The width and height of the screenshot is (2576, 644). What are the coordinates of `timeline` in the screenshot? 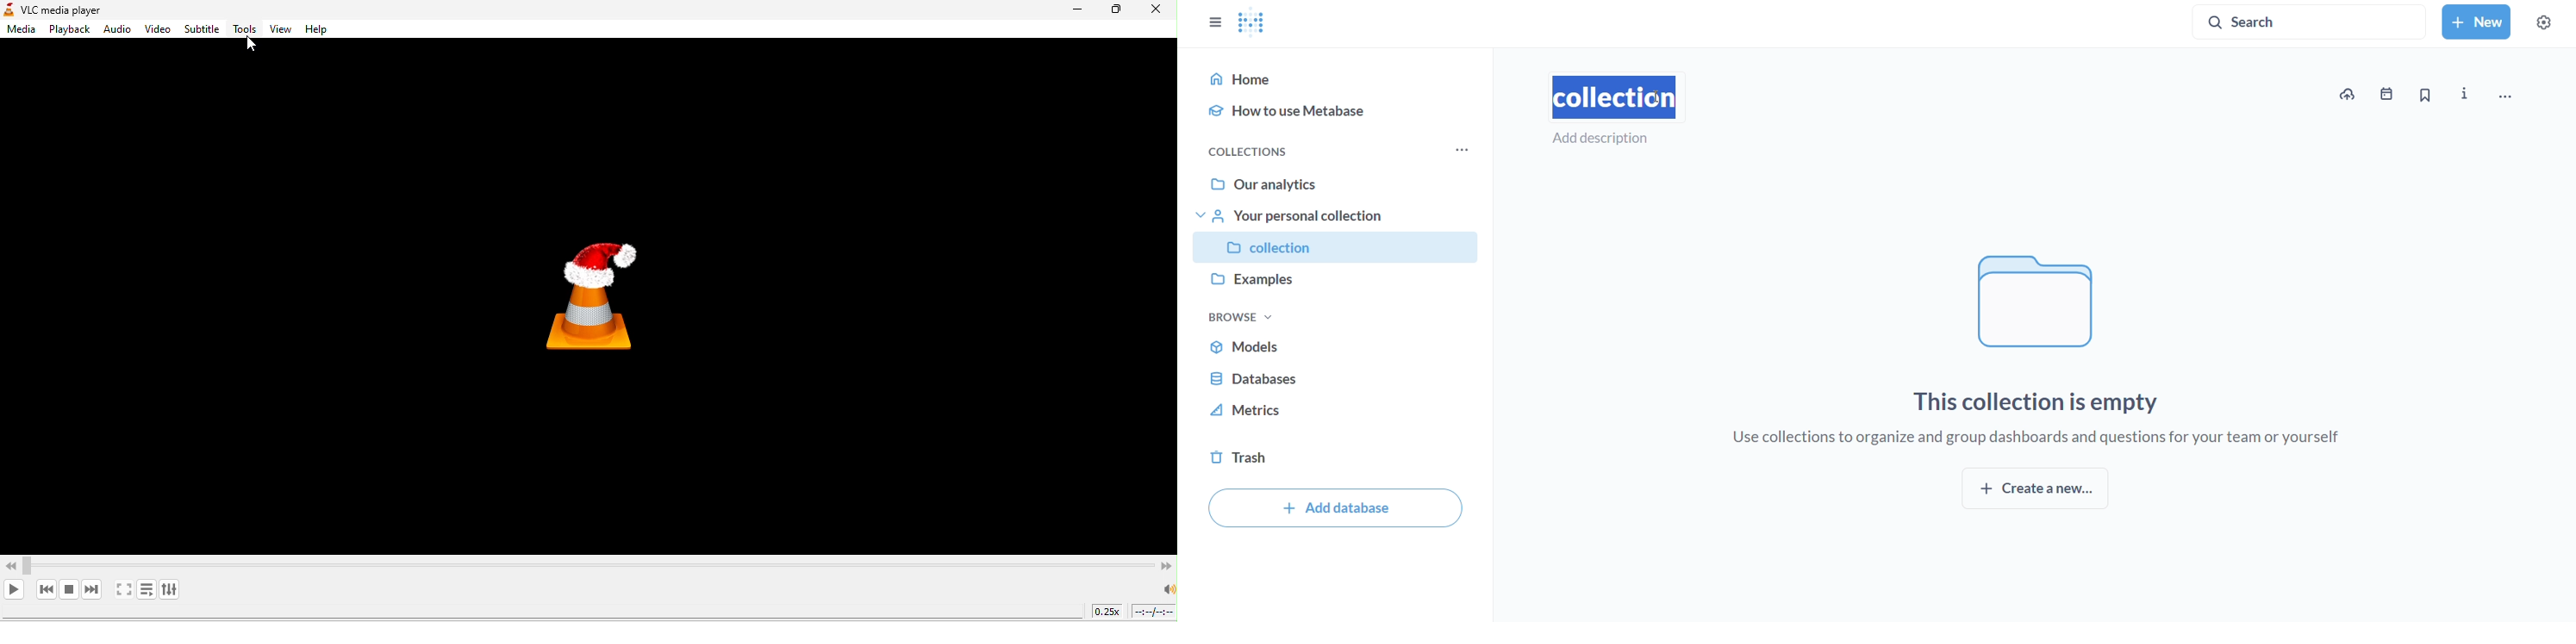 It's located at (1154, 612).